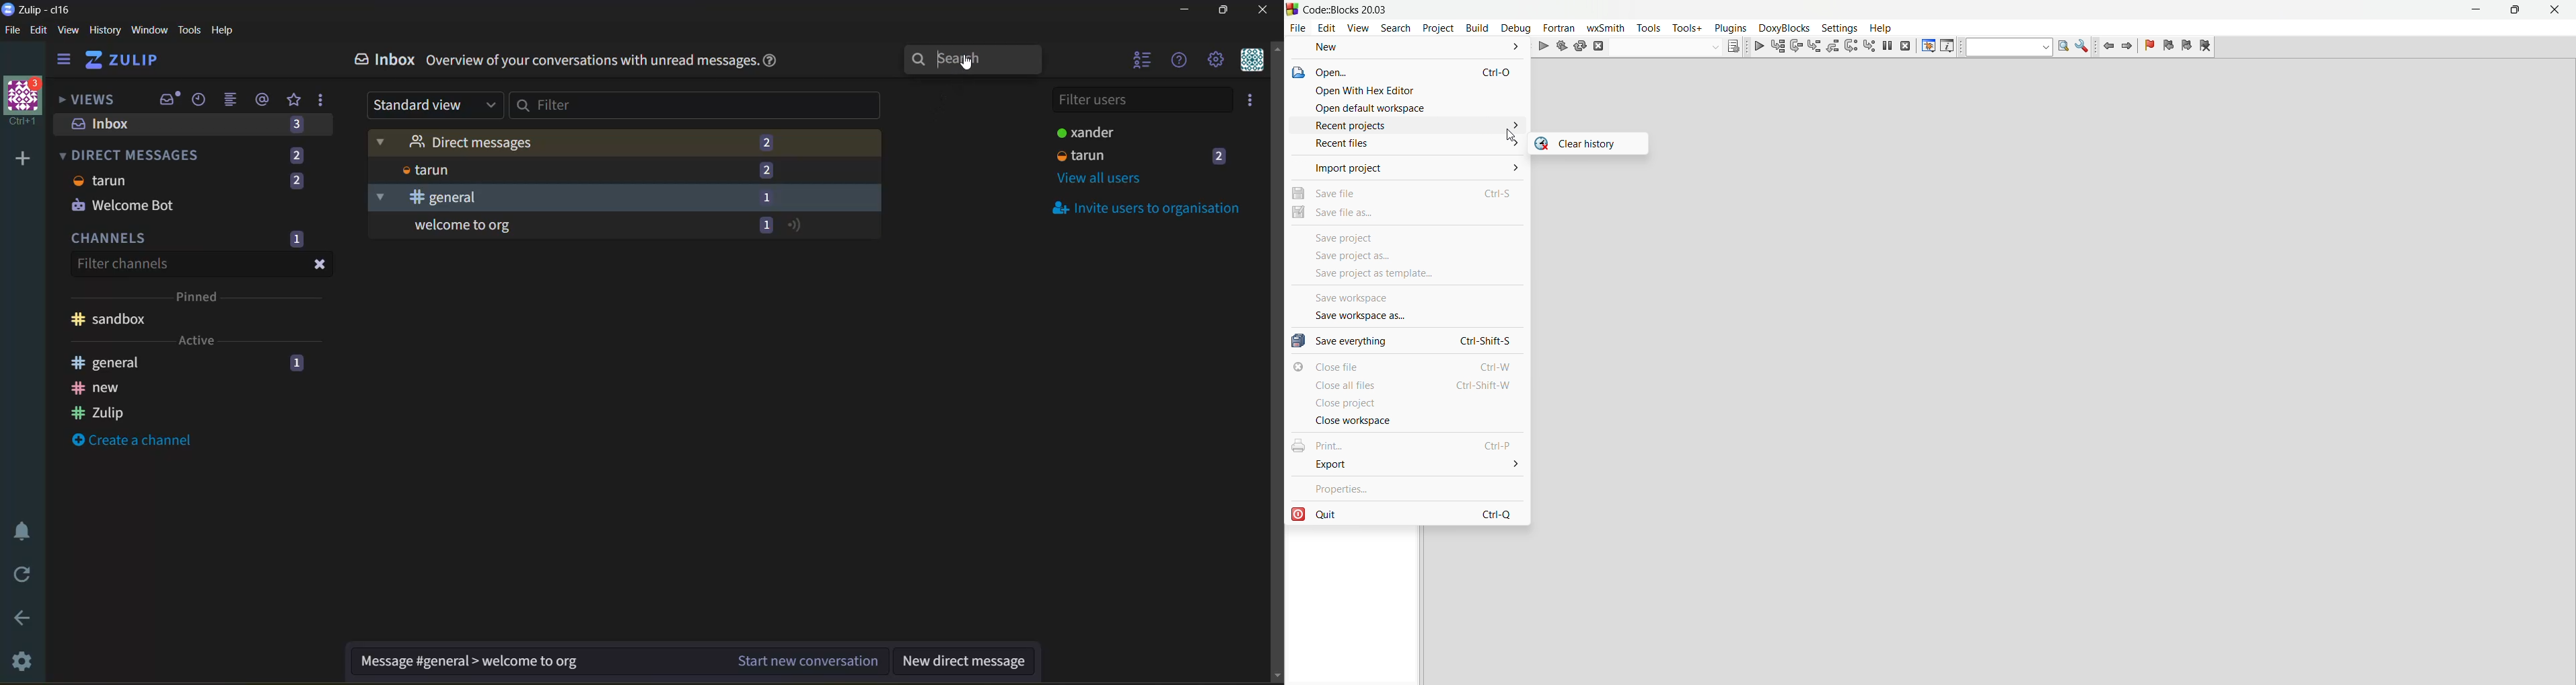 The image size is (2576, 700). I want to click on 2, so click(296, 155).